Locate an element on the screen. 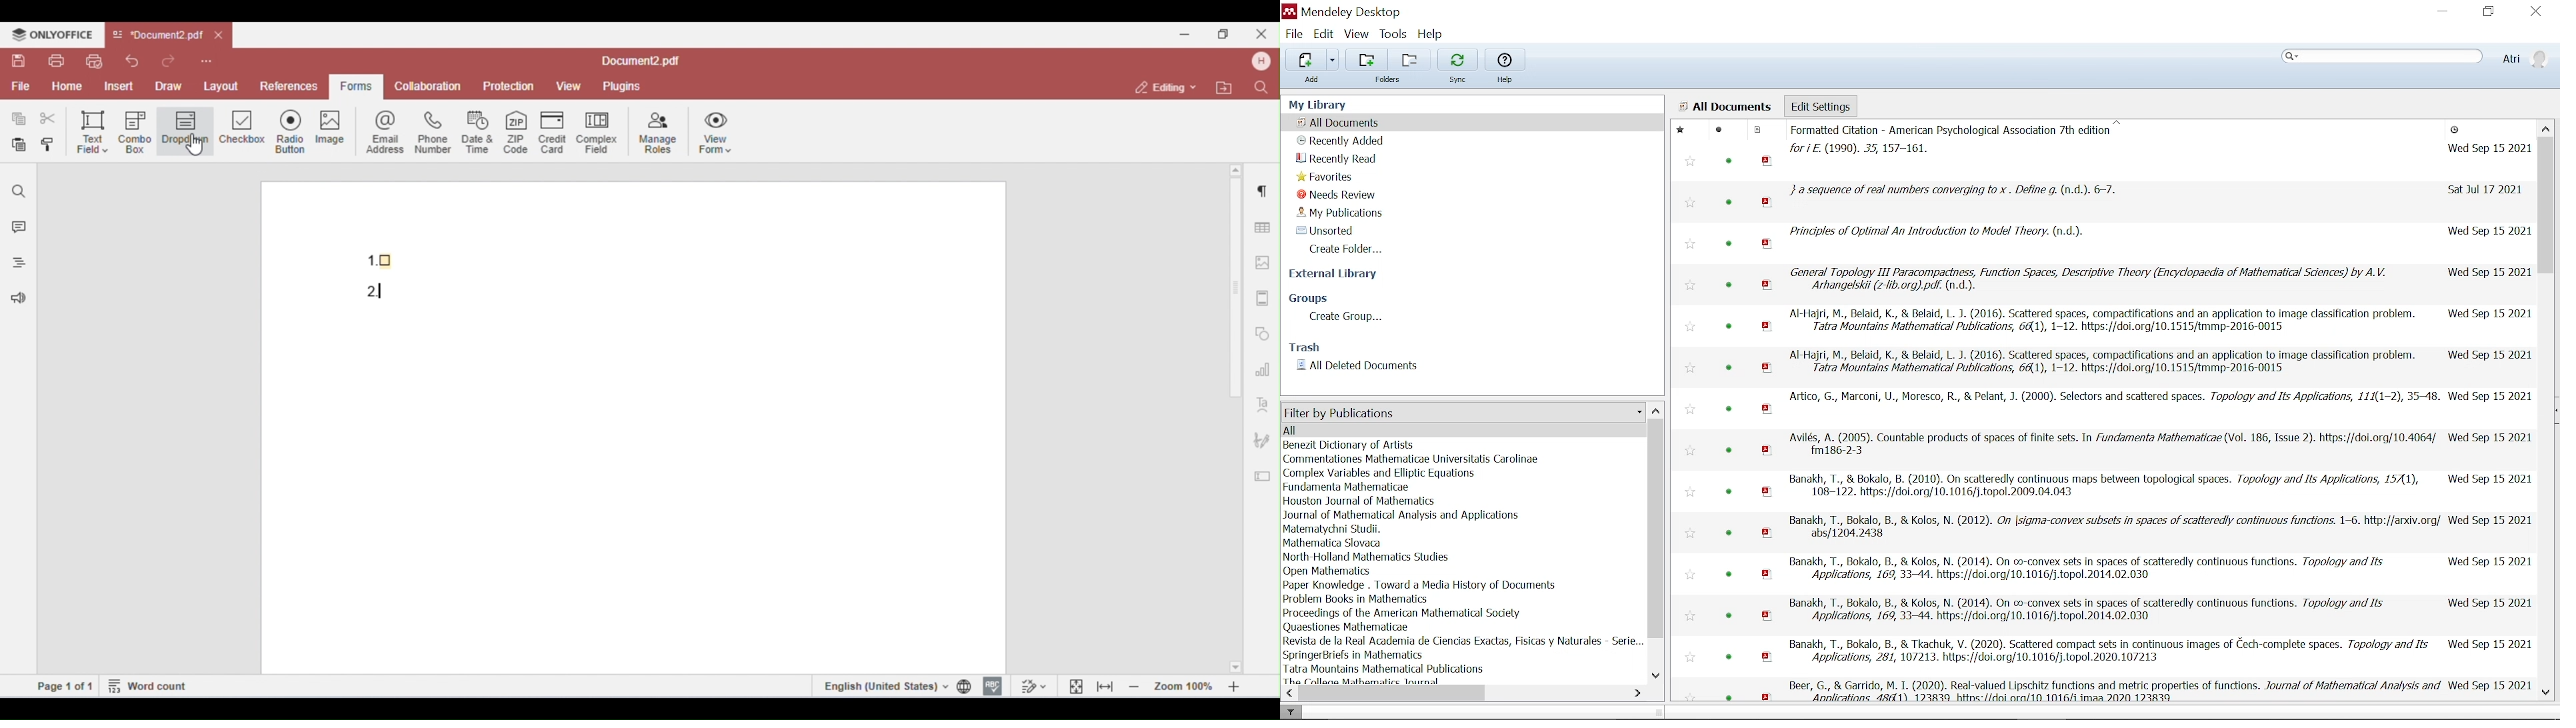 The height and width of the screenshot is (728, 2576). favourite is located at coordinates (1692, 206).